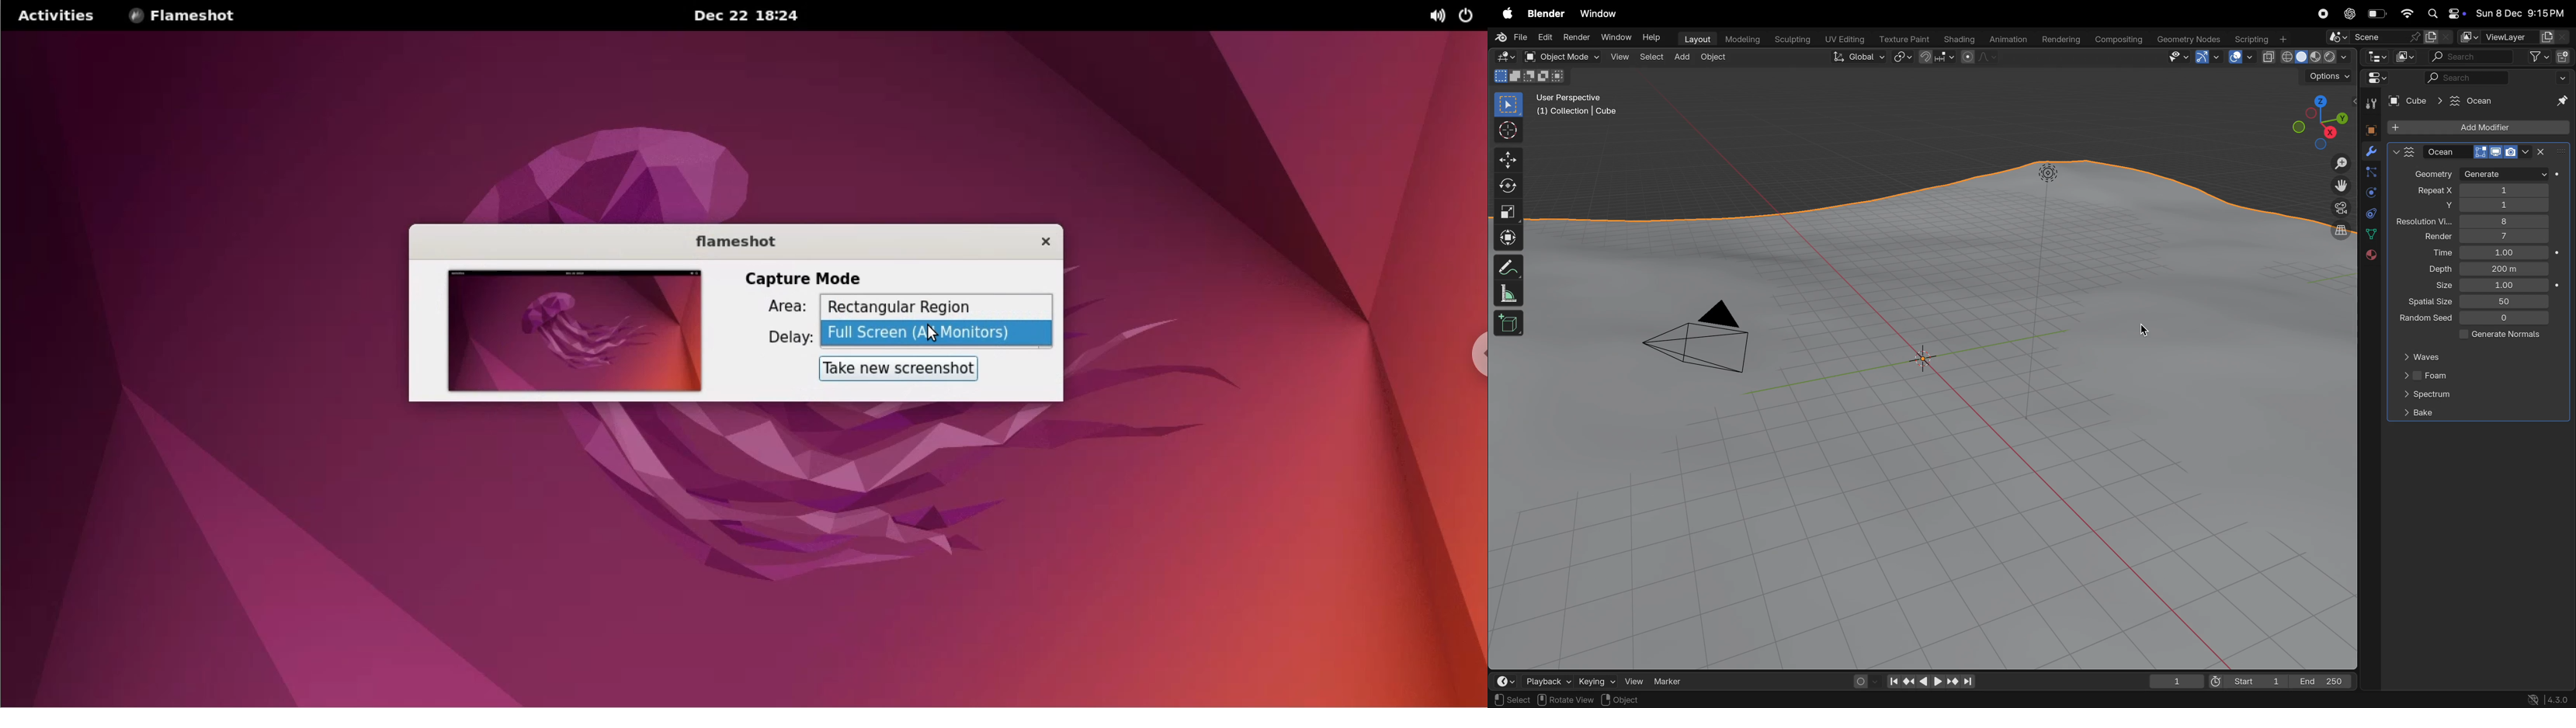 This screenshot has width=2576, height=728. What do you see at coordinates (1038, 243) in the screenshot?
I see `close ` at bounding box center [1038, 243].